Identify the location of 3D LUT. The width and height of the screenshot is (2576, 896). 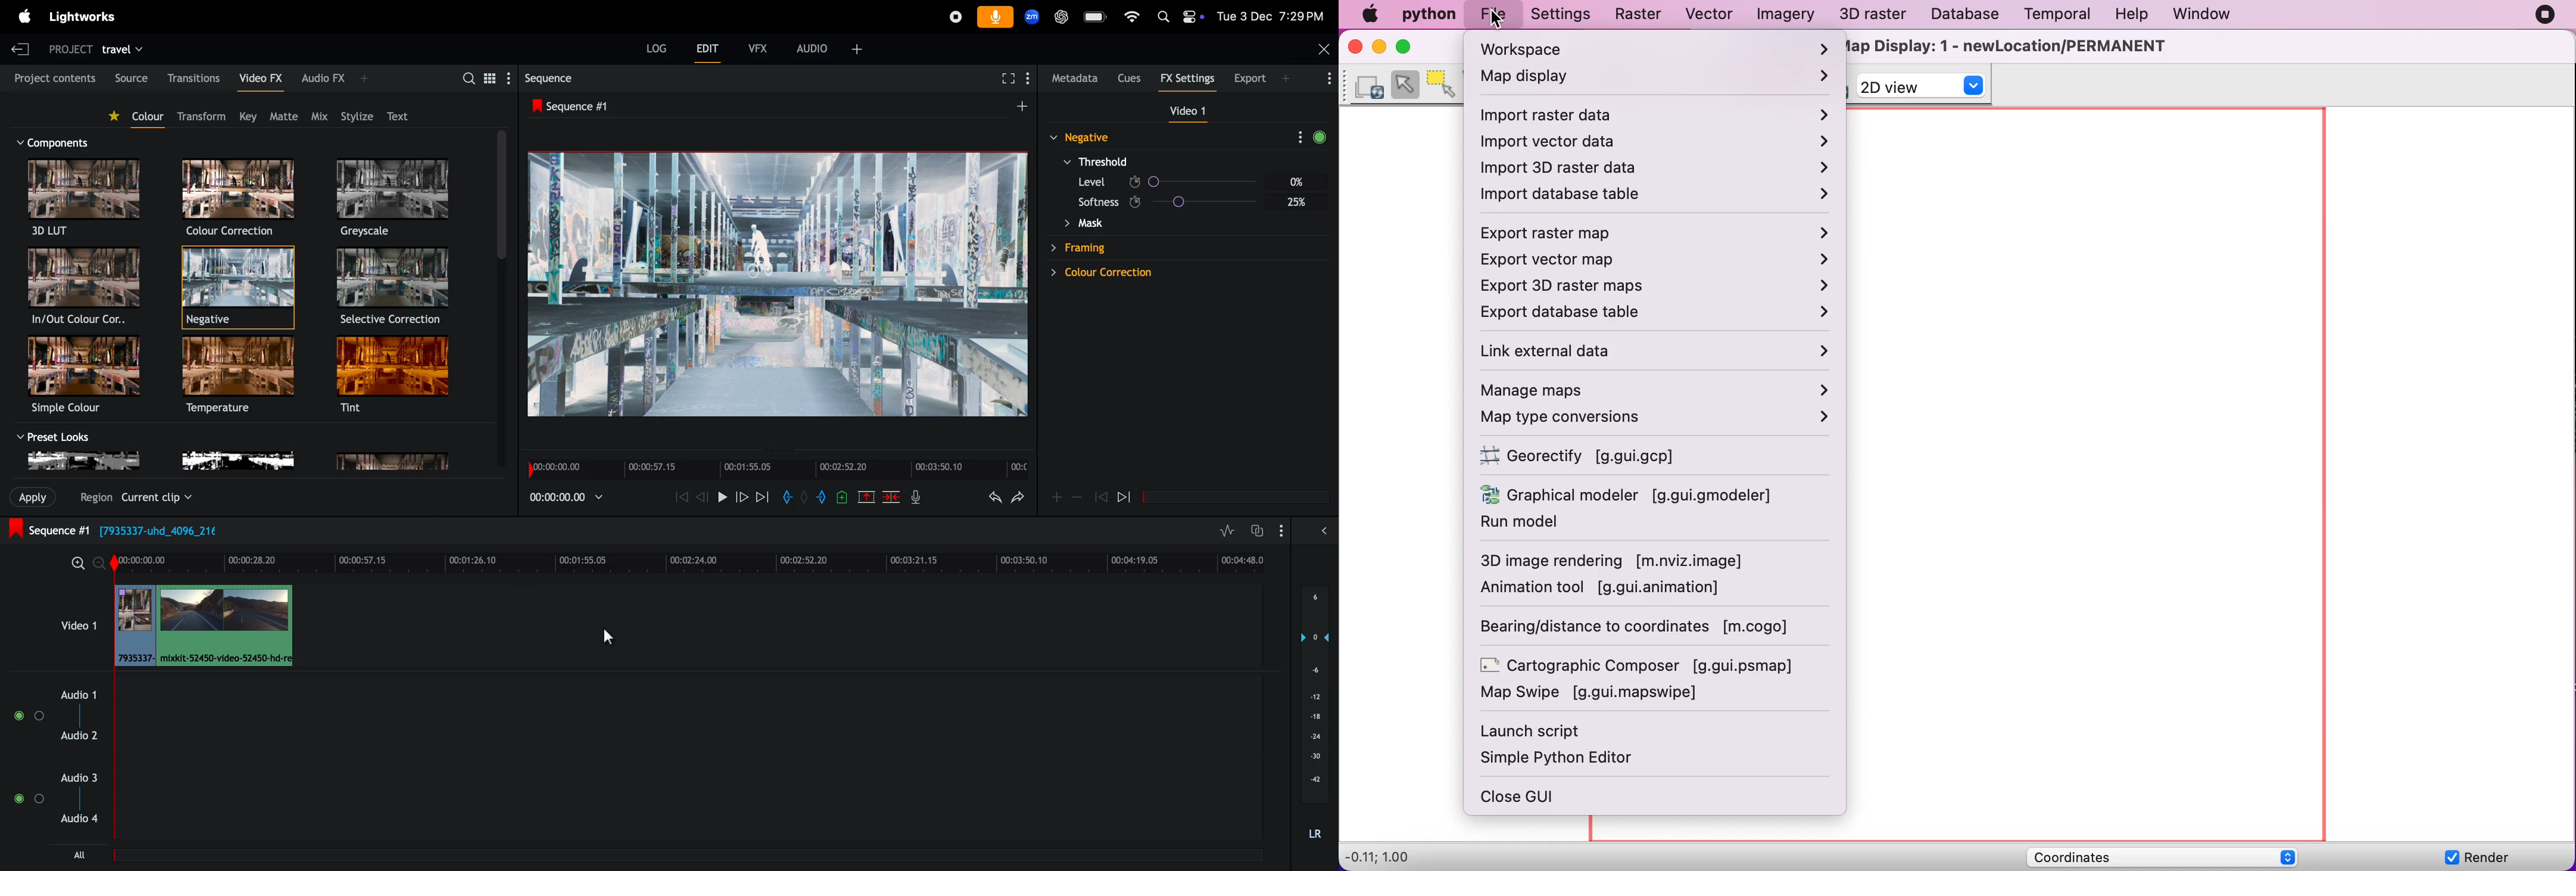
(82, 201).